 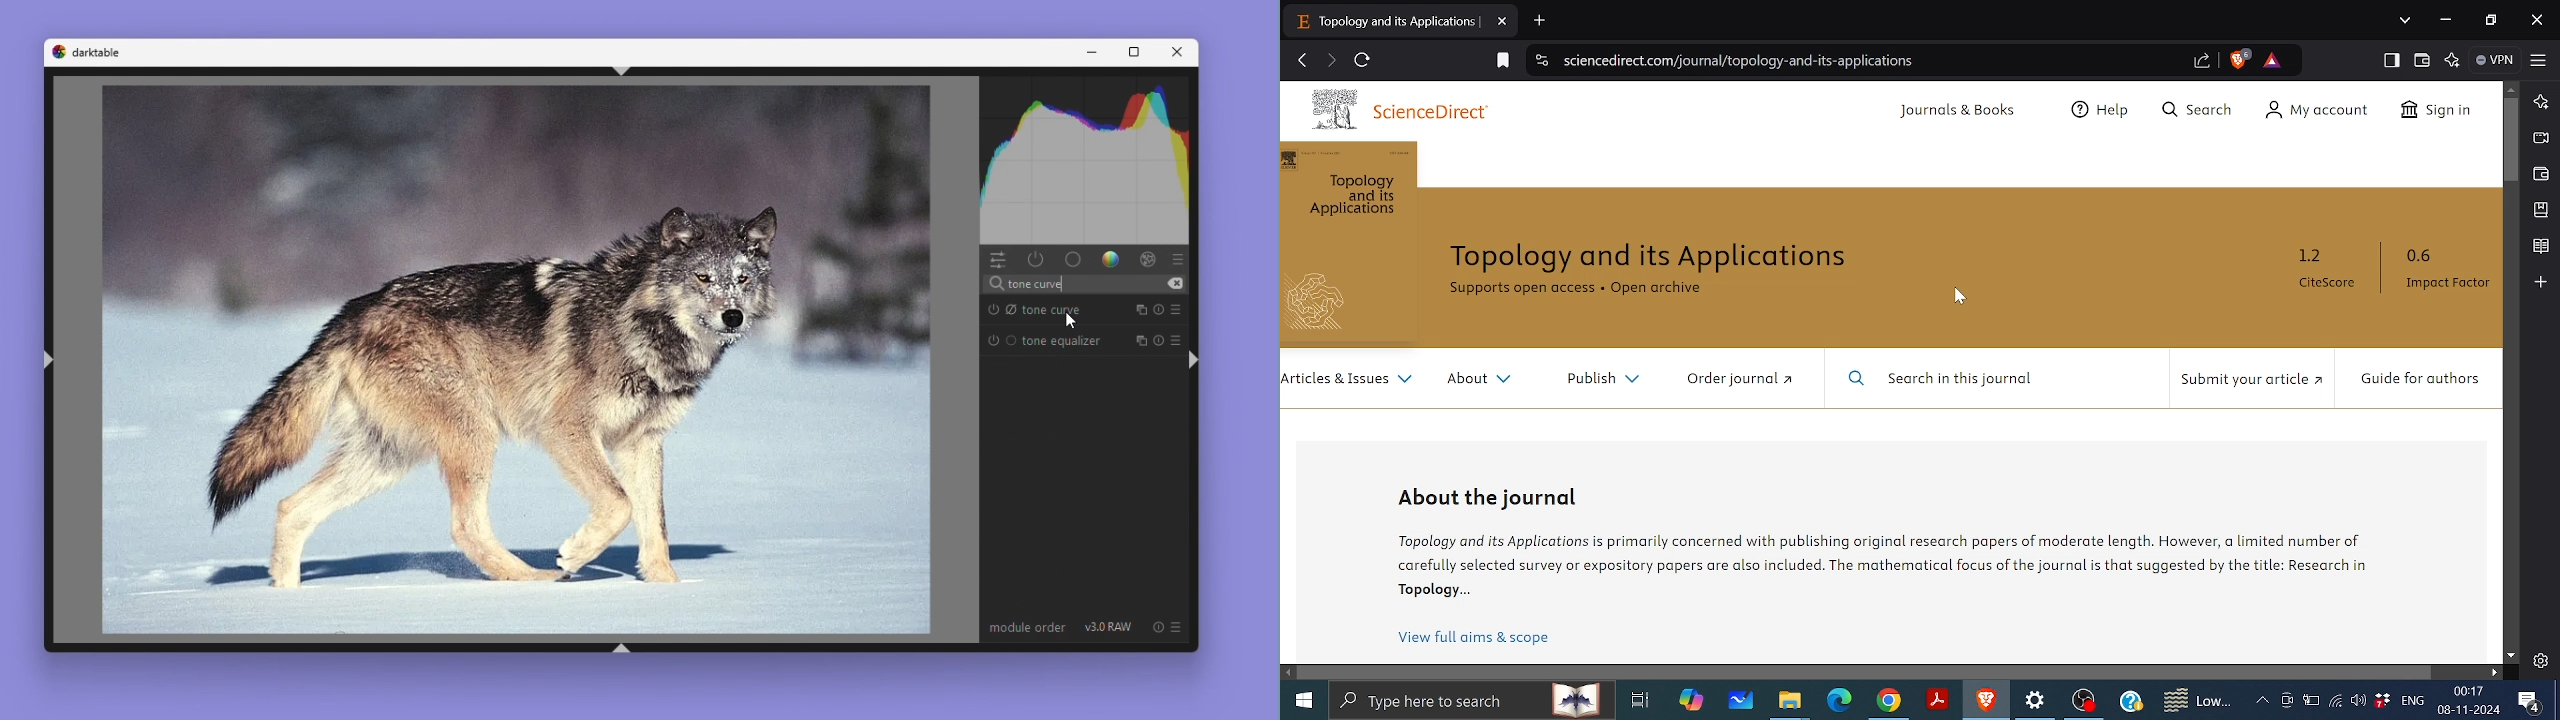 I want to click on My account, so click(x=2321, y=111).